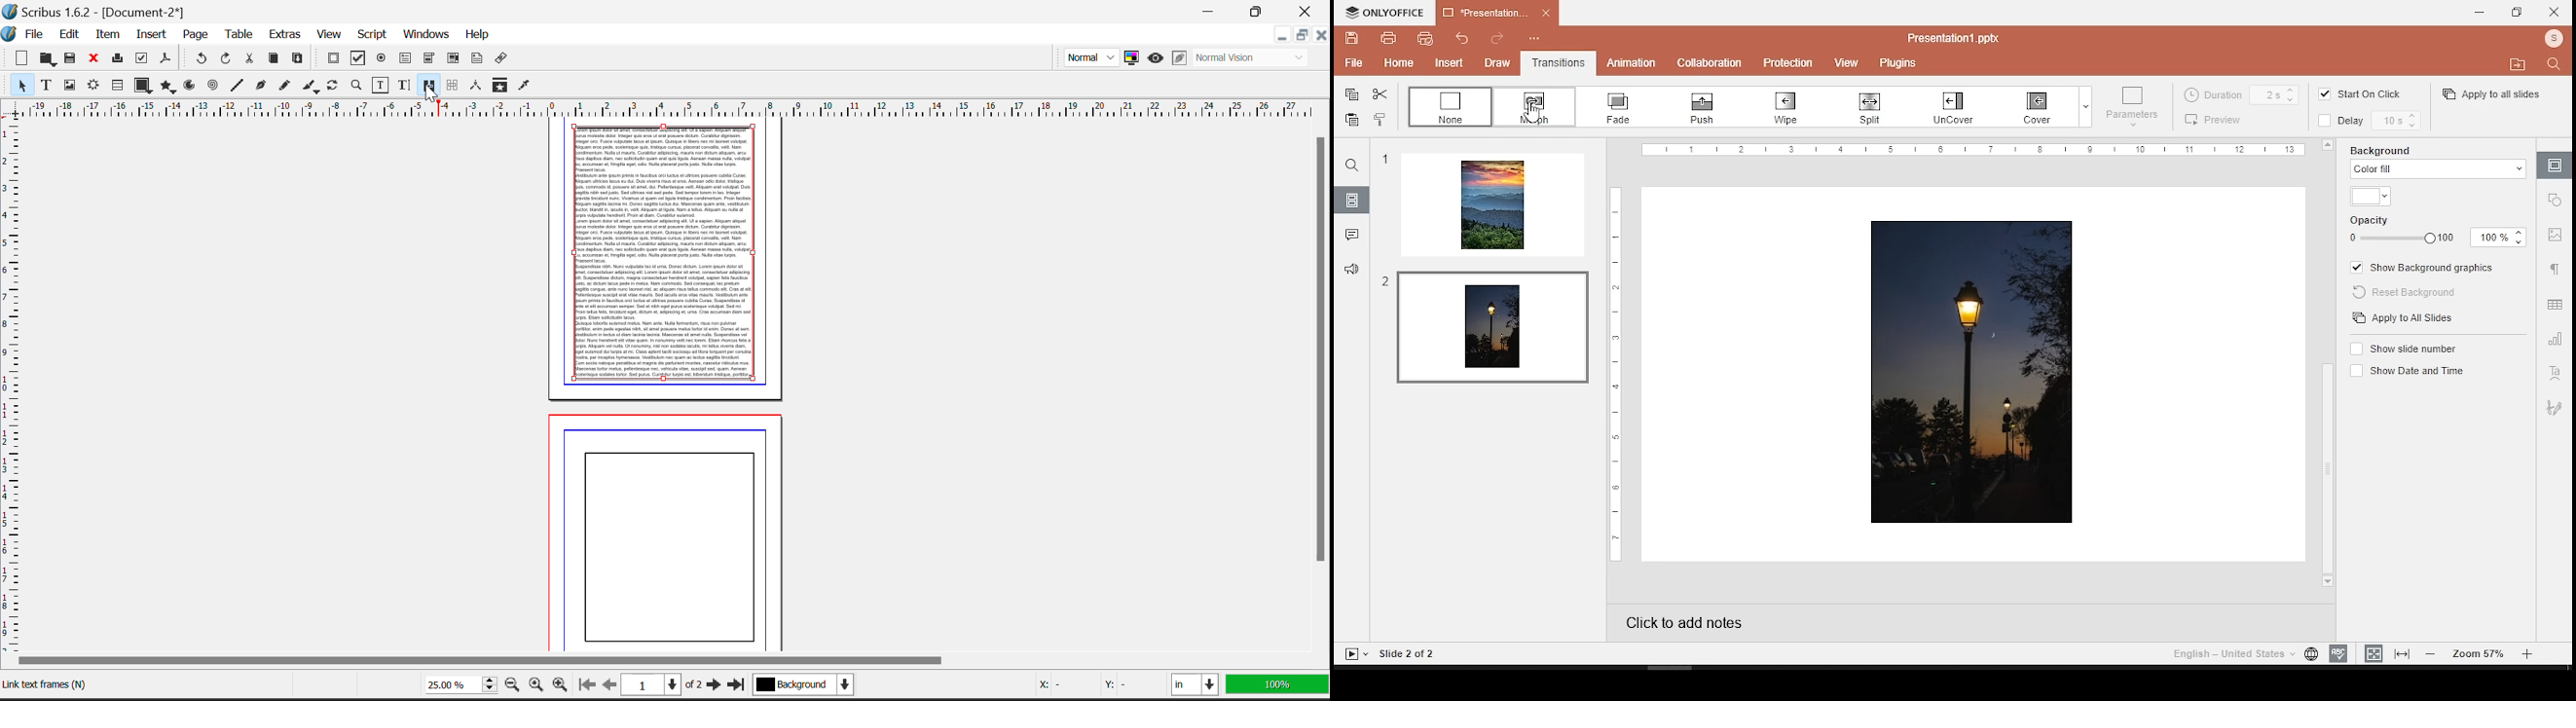  I want to click on view, so click(1845, 61).